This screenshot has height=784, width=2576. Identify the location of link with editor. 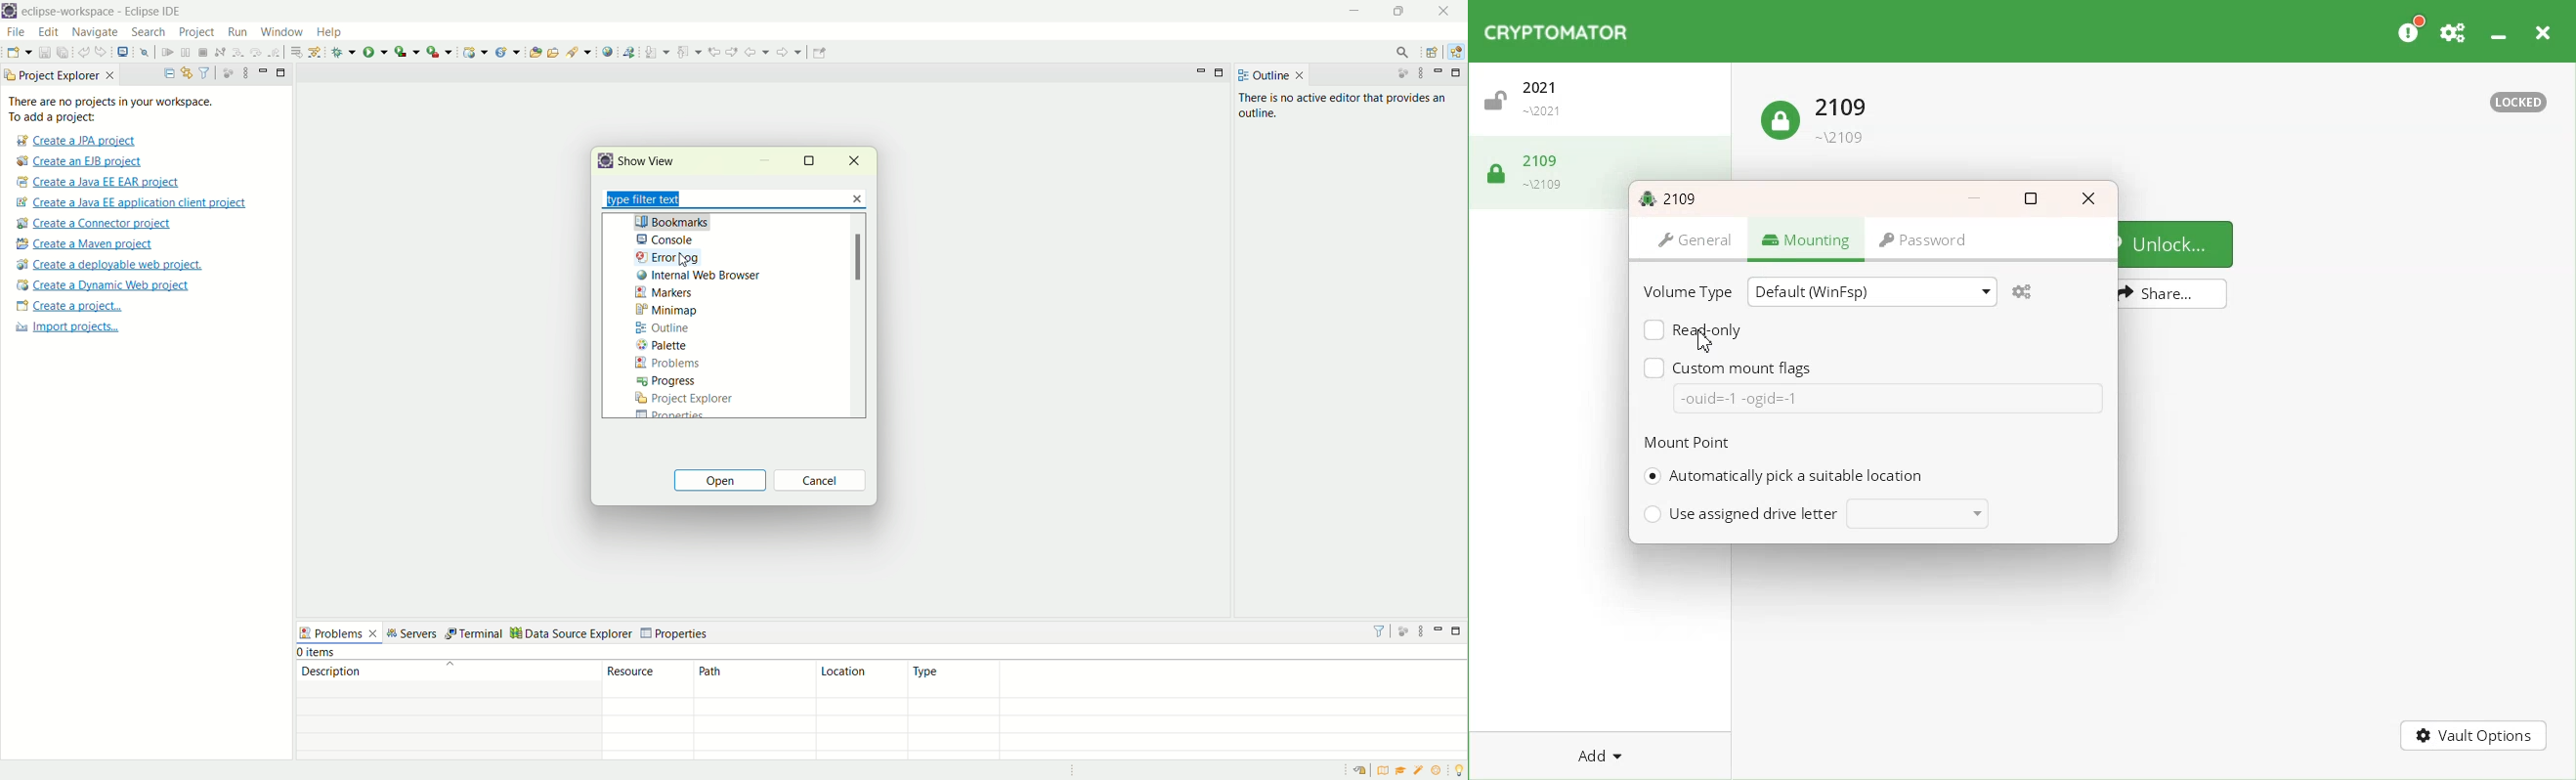
(186, 71).